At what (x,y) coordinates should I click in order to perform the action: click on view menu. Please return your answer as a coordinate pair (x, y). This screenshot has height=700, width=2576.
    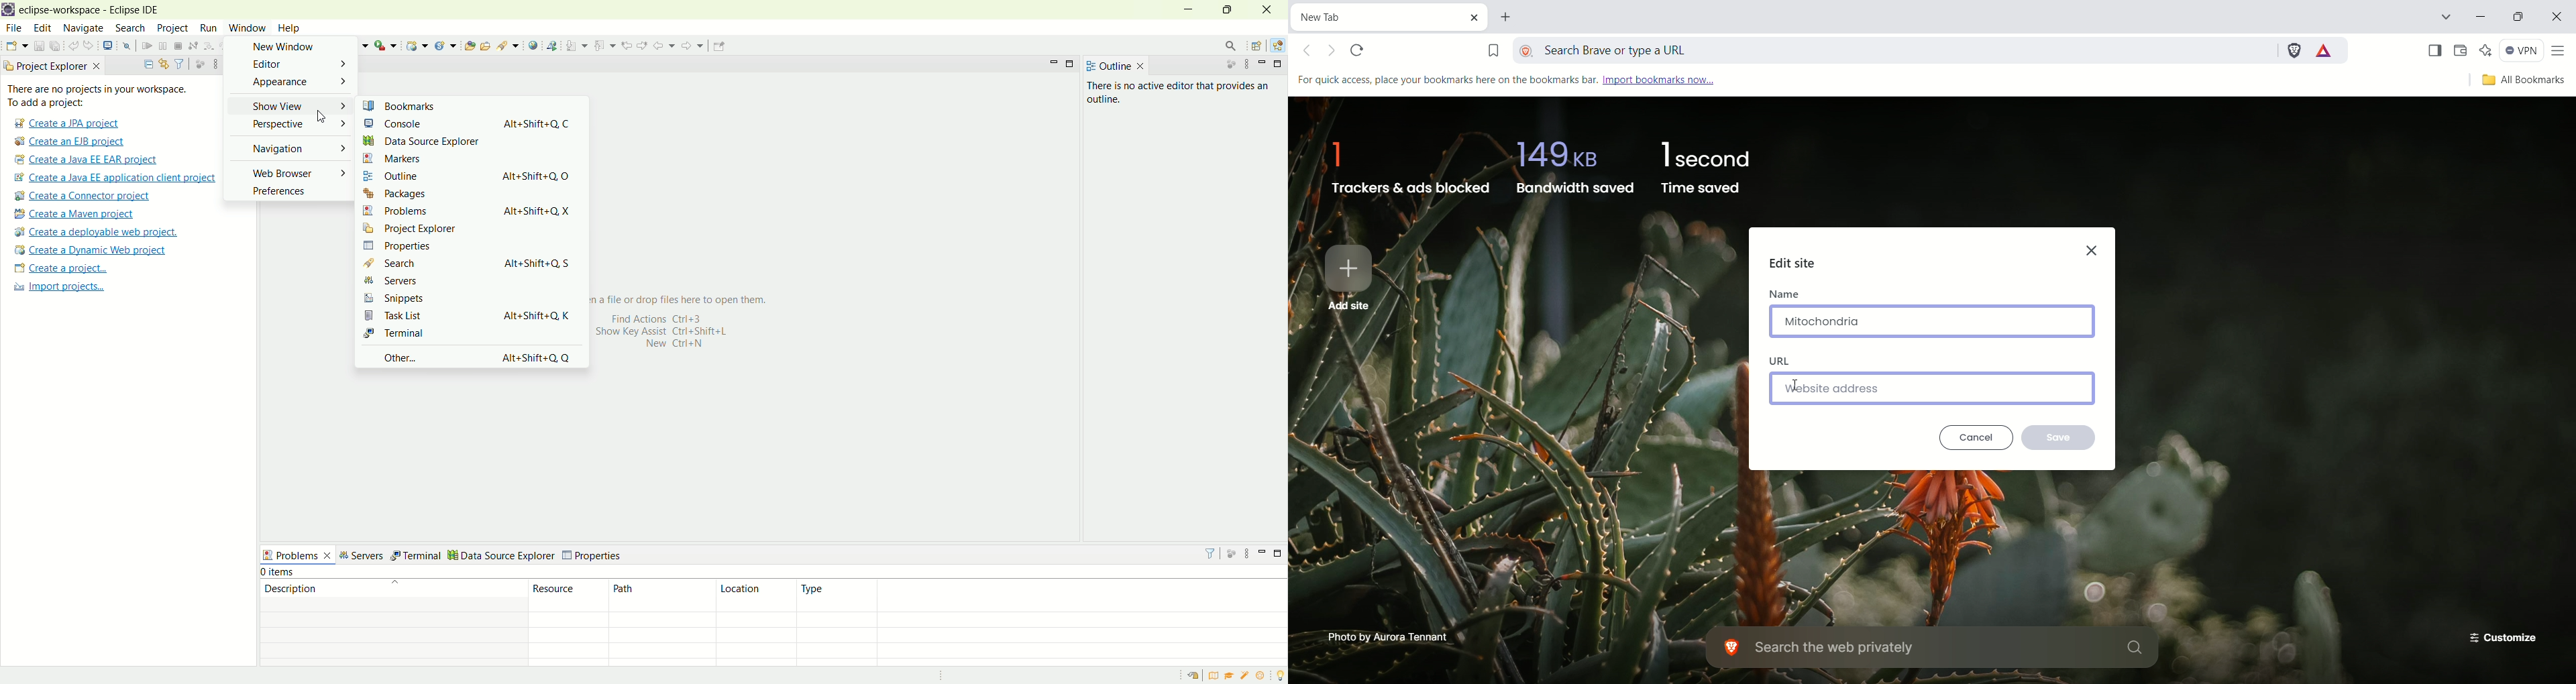
    Looking at the image, I should click on (1249, 554).